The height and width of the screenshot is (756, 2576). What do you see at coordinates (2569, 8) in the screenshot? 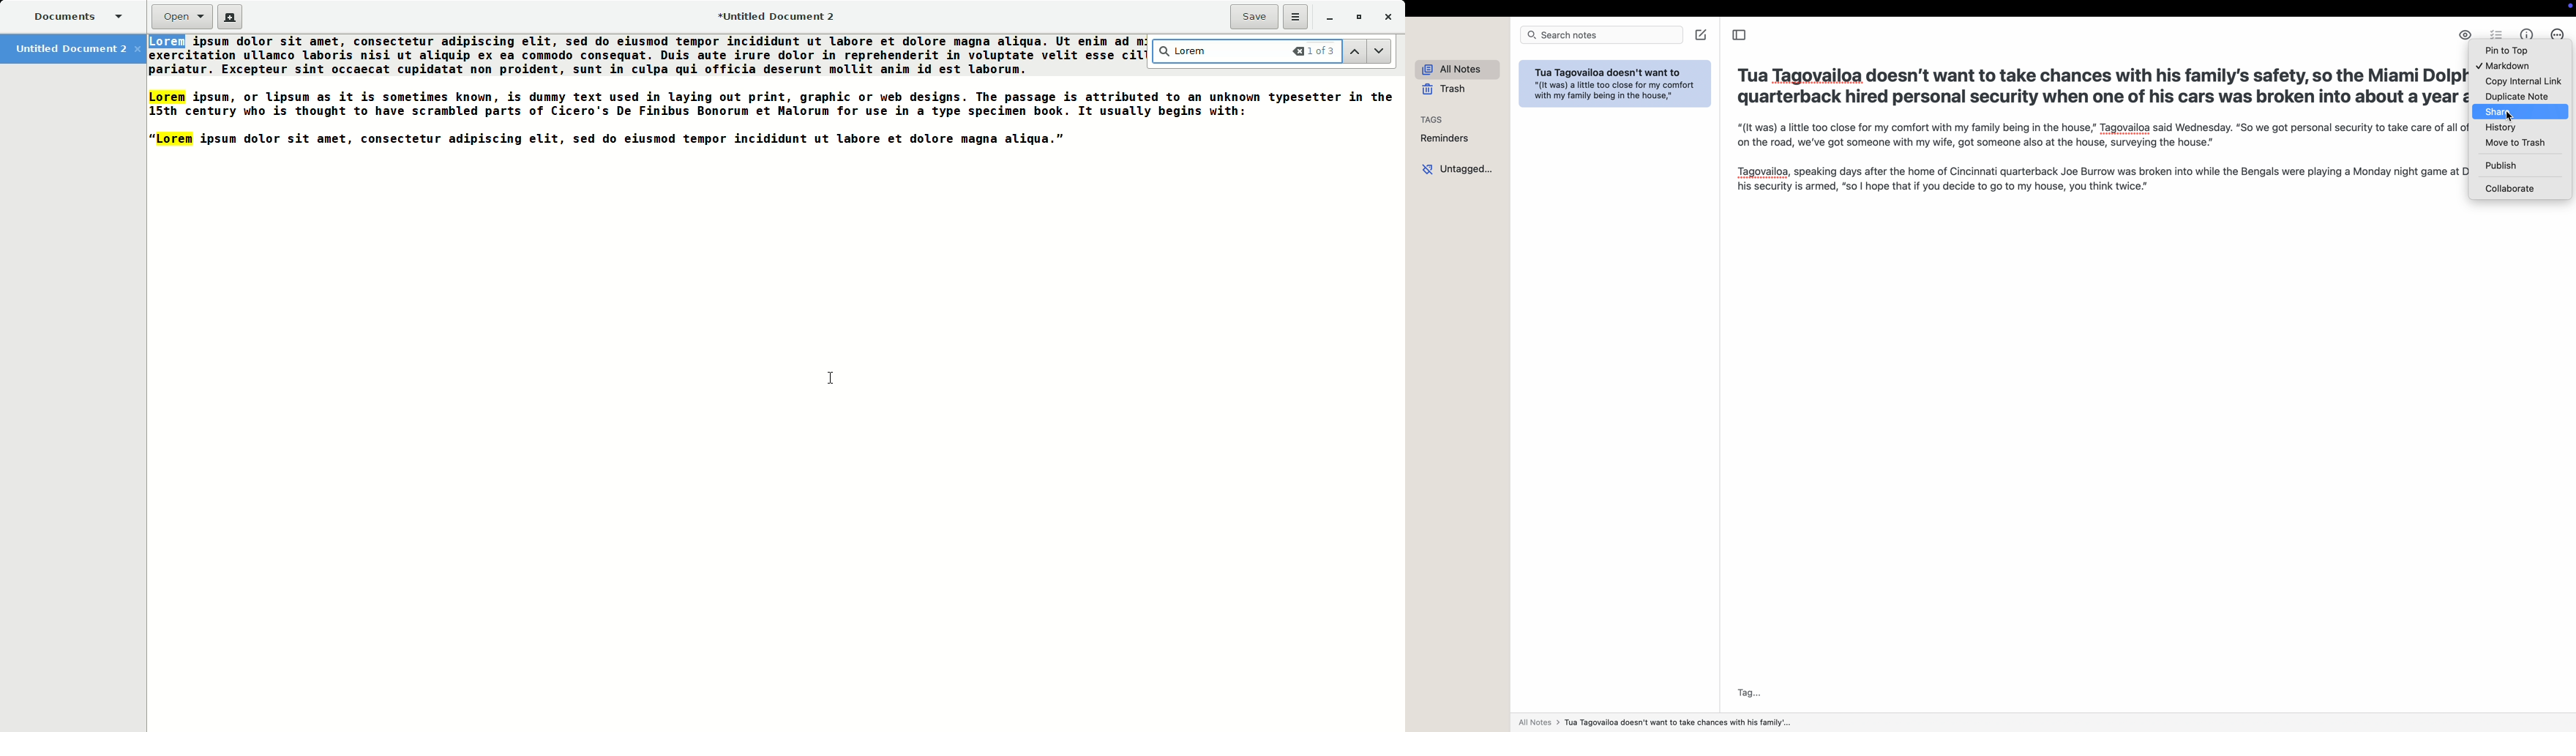
I see `screen controls` at bounding box center [2569, 8].